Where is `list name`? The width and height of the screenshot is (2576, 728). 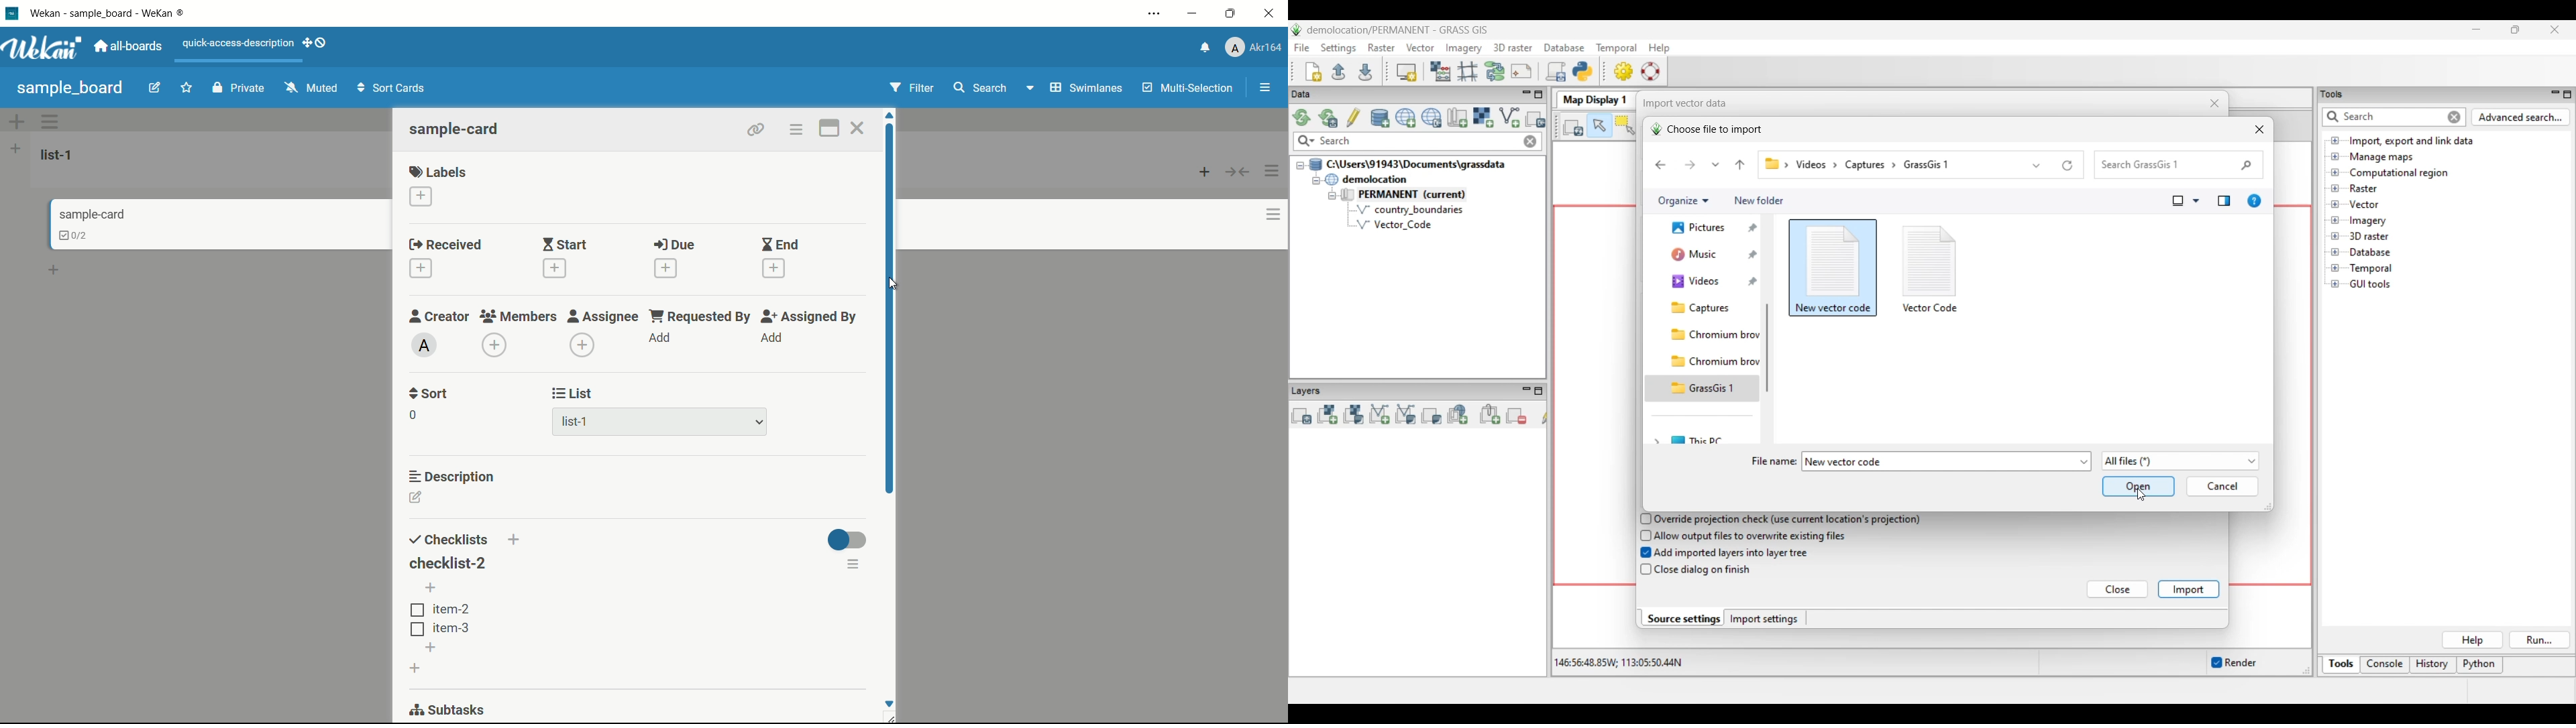
list name is located at coordinates (59, 155).